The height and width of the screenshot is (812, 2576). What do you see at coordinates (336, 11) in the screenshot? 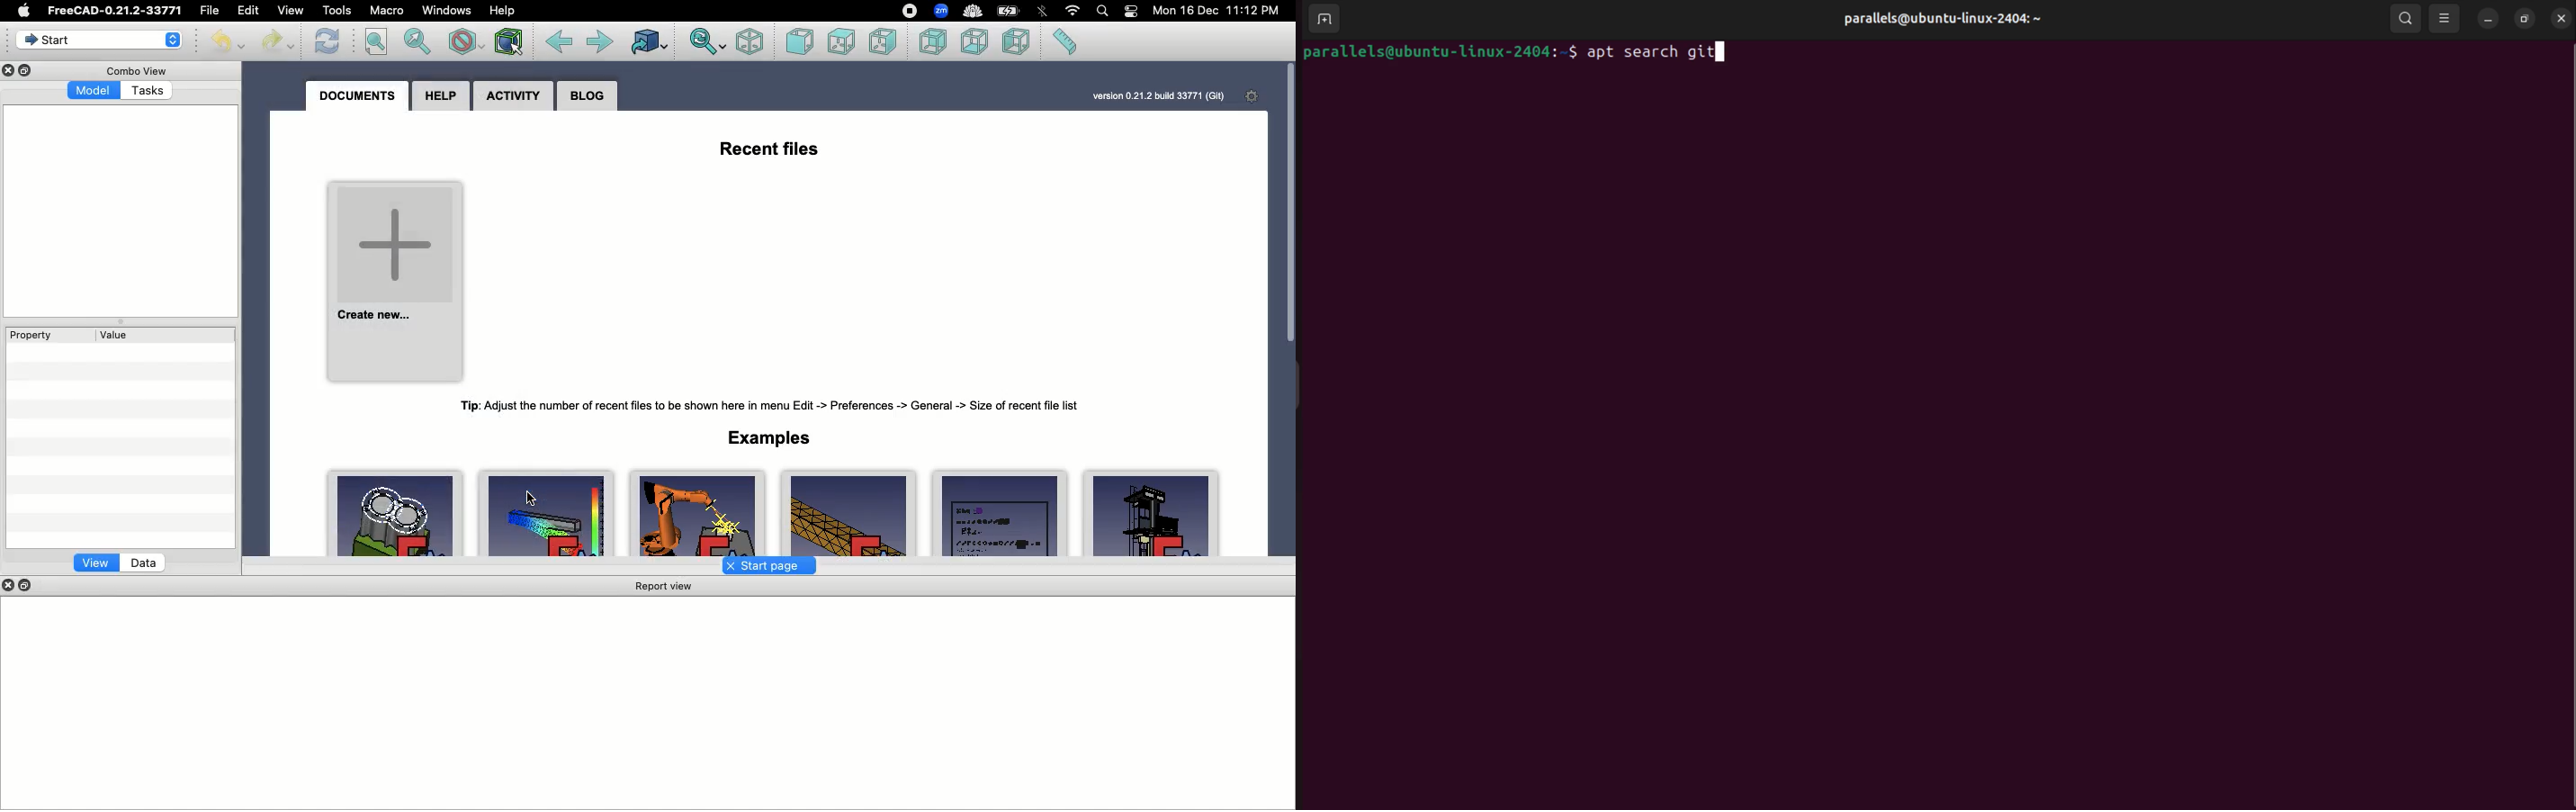
I see `Tools` at bounding box center [336, 11].